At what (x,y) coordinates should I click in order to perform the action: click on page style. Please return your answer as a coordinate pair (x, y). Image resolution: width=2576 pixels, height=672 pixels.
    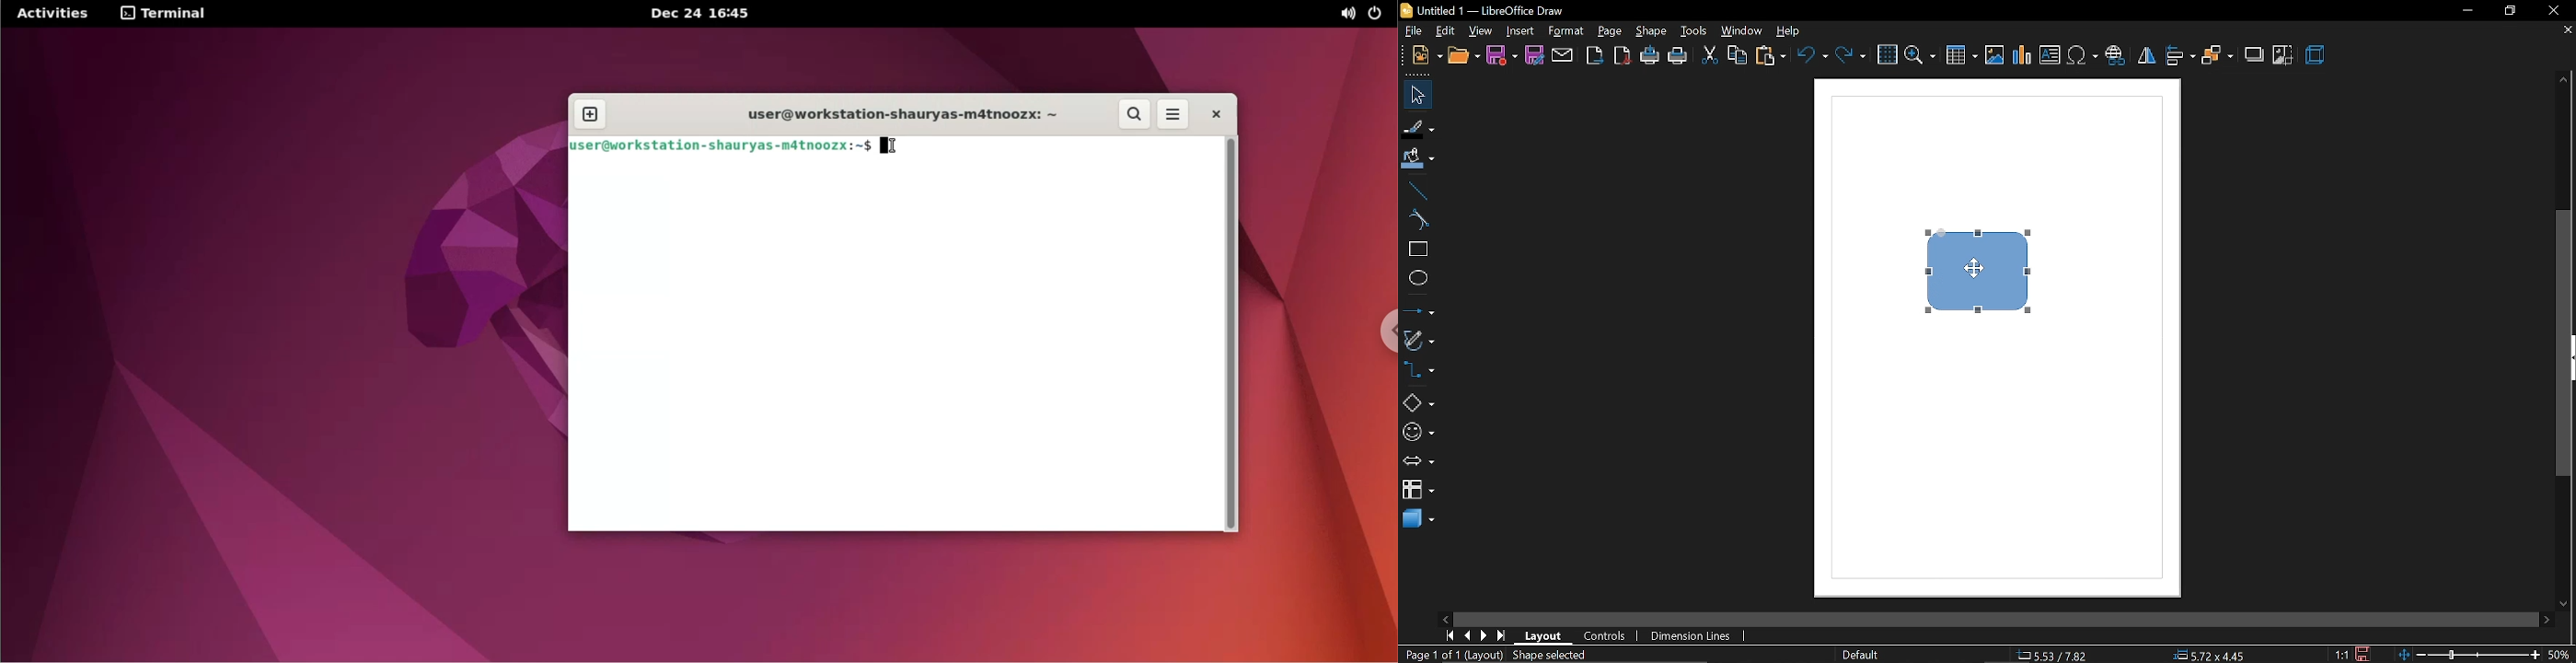
    Looking at the image, I should click on (1861, 655).